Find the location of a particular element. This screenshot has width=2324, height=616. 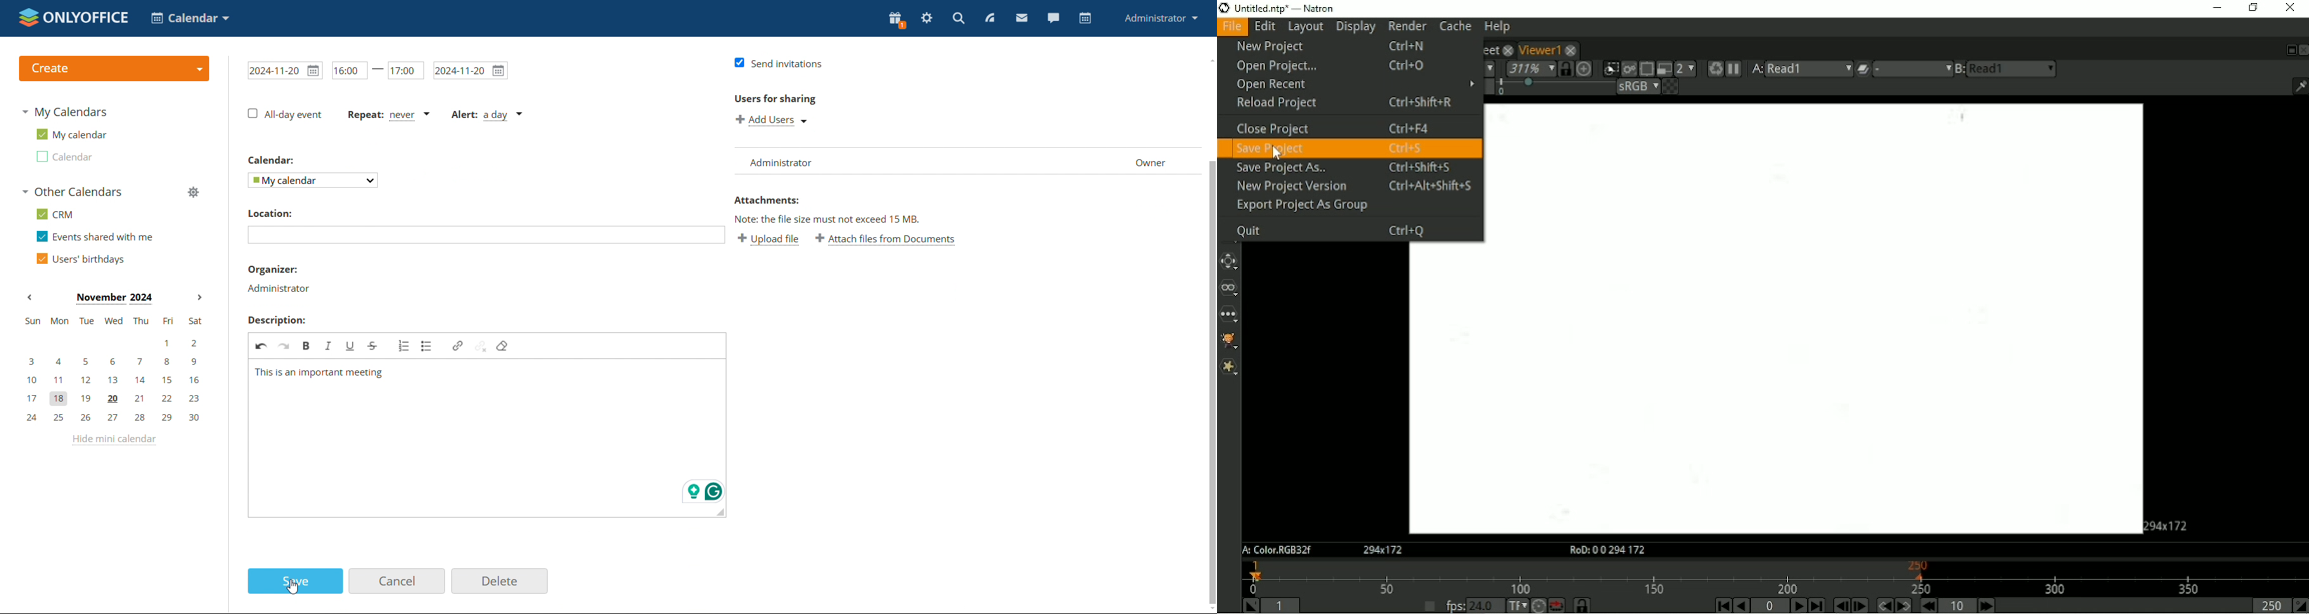

chat is located at coordinates (1054, 18).